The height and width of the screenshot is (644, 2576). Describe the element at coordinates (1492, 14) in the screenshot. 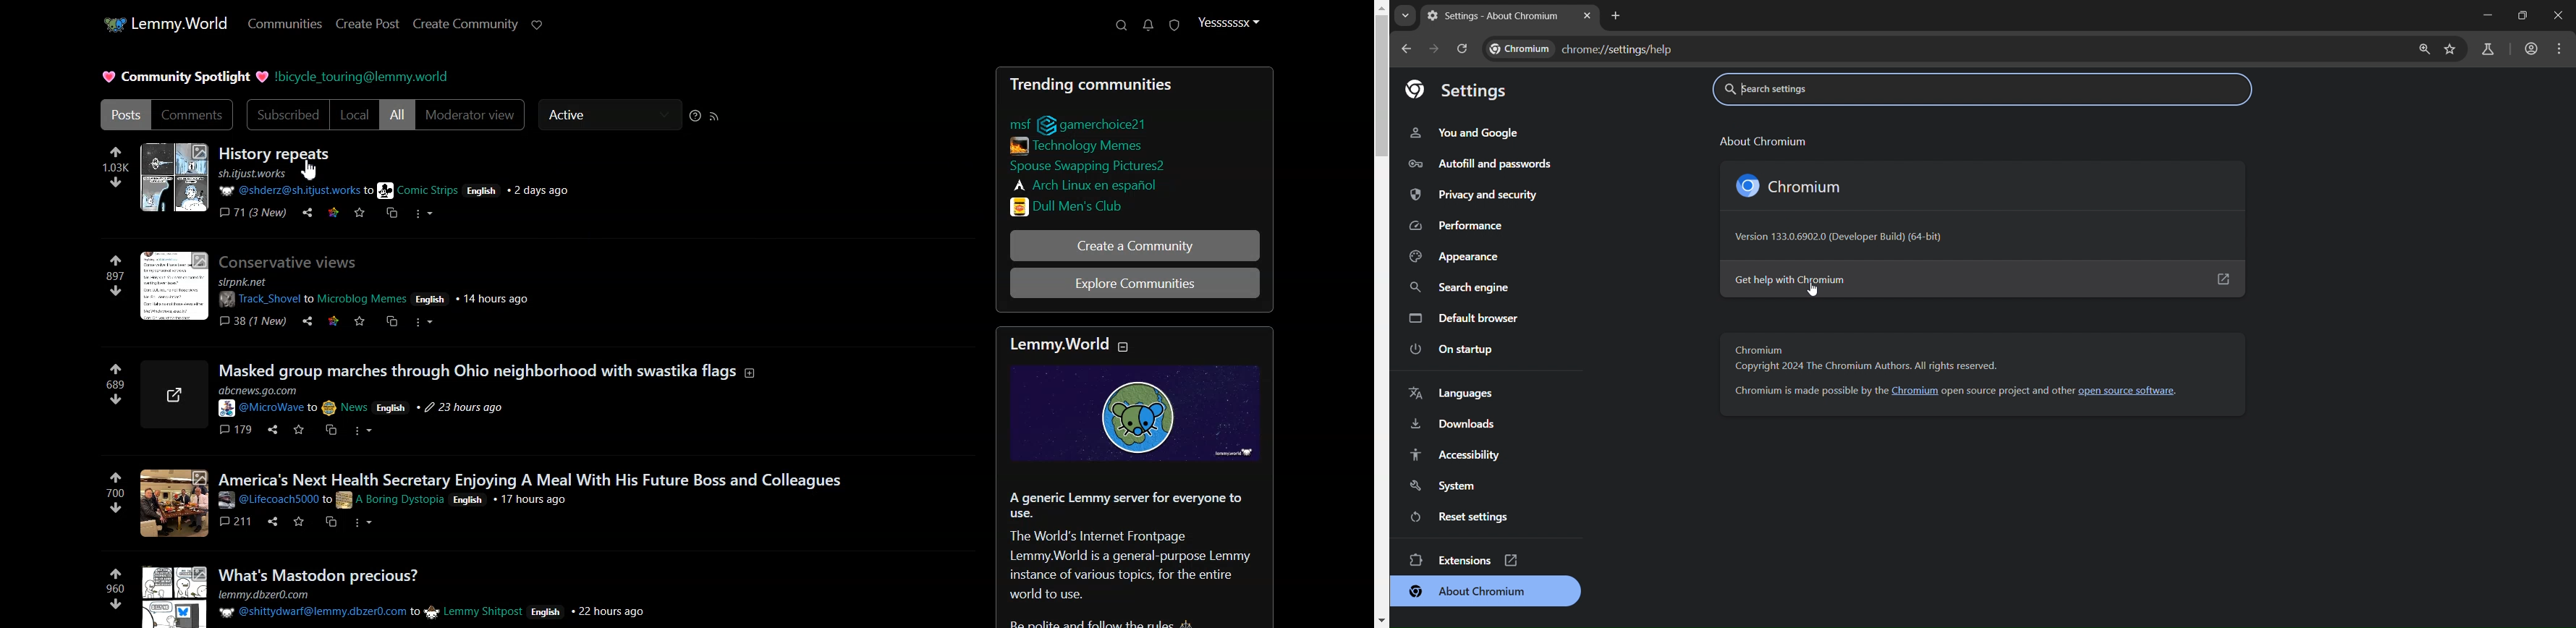

I see `settings - about chromium` at that location.